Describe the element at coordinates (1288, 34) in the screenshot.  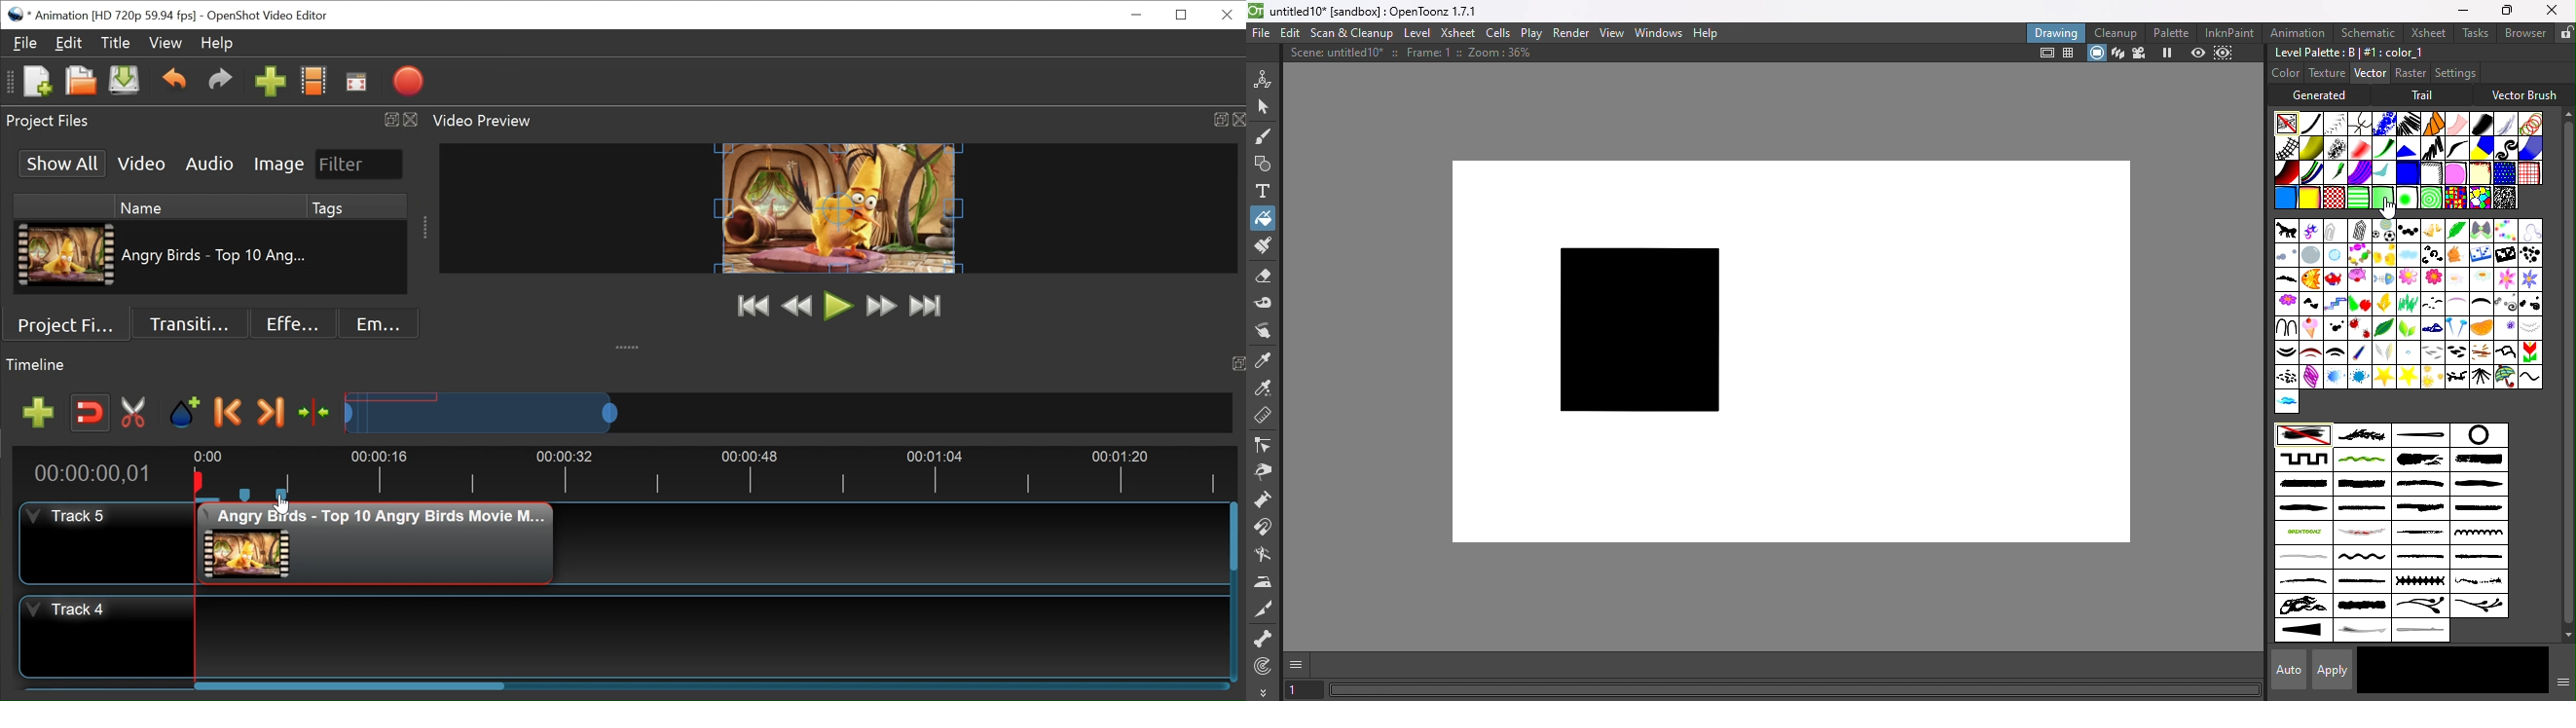
I see `Edit` at that location.